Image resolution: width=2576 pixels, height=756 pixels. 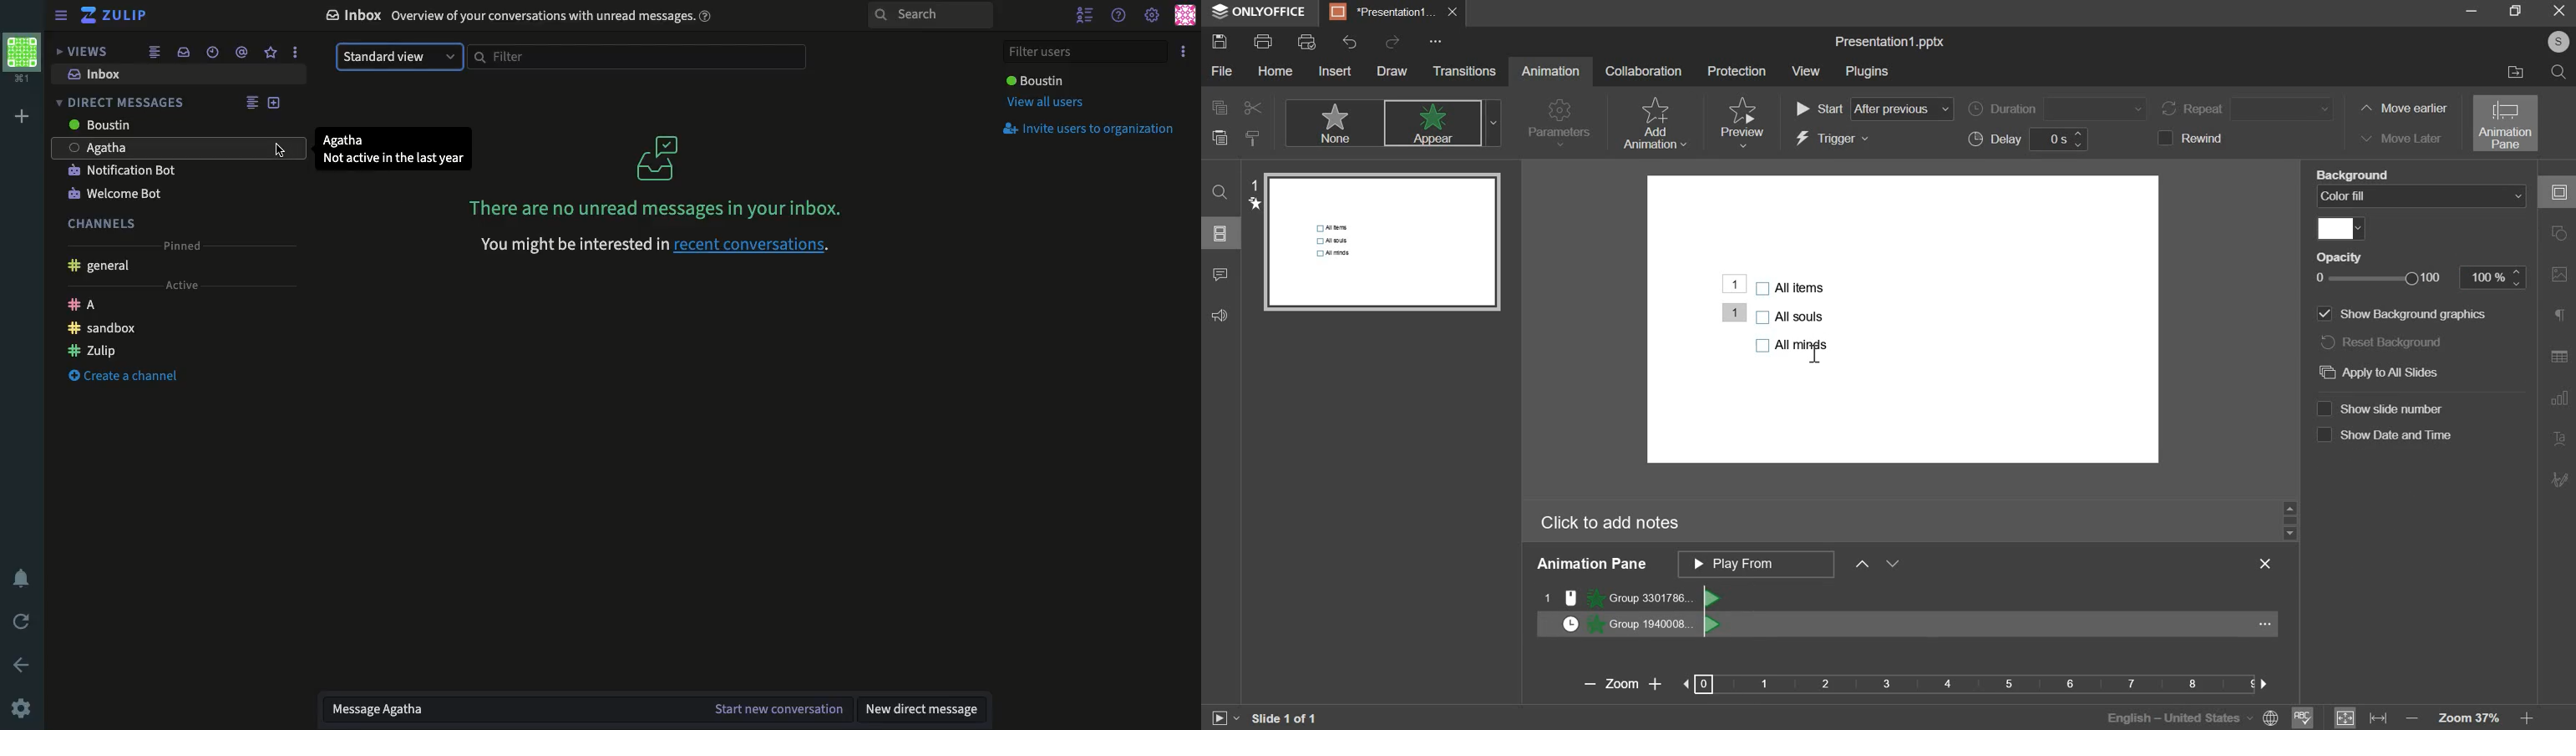 I want to click on Invite users to org., so click(x=1092, y=127).